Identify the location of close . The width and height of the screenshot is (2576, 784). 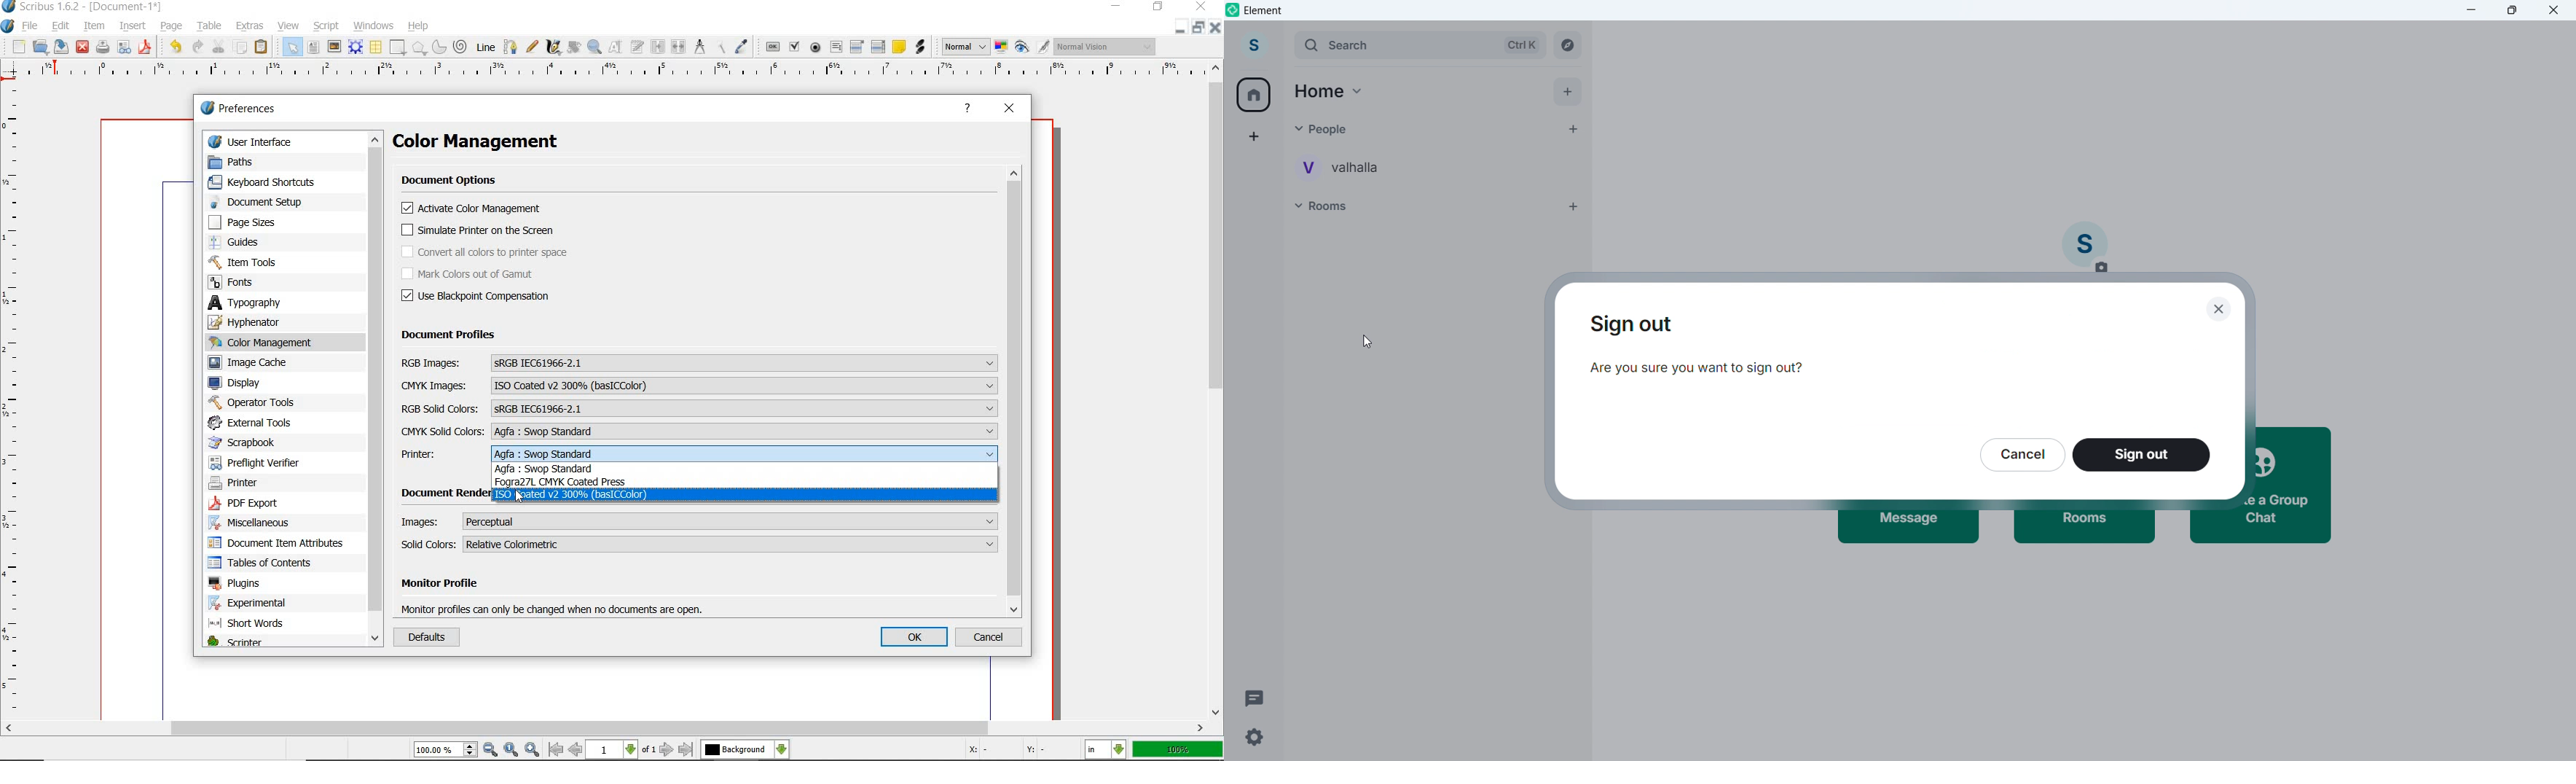
(2217, 309).